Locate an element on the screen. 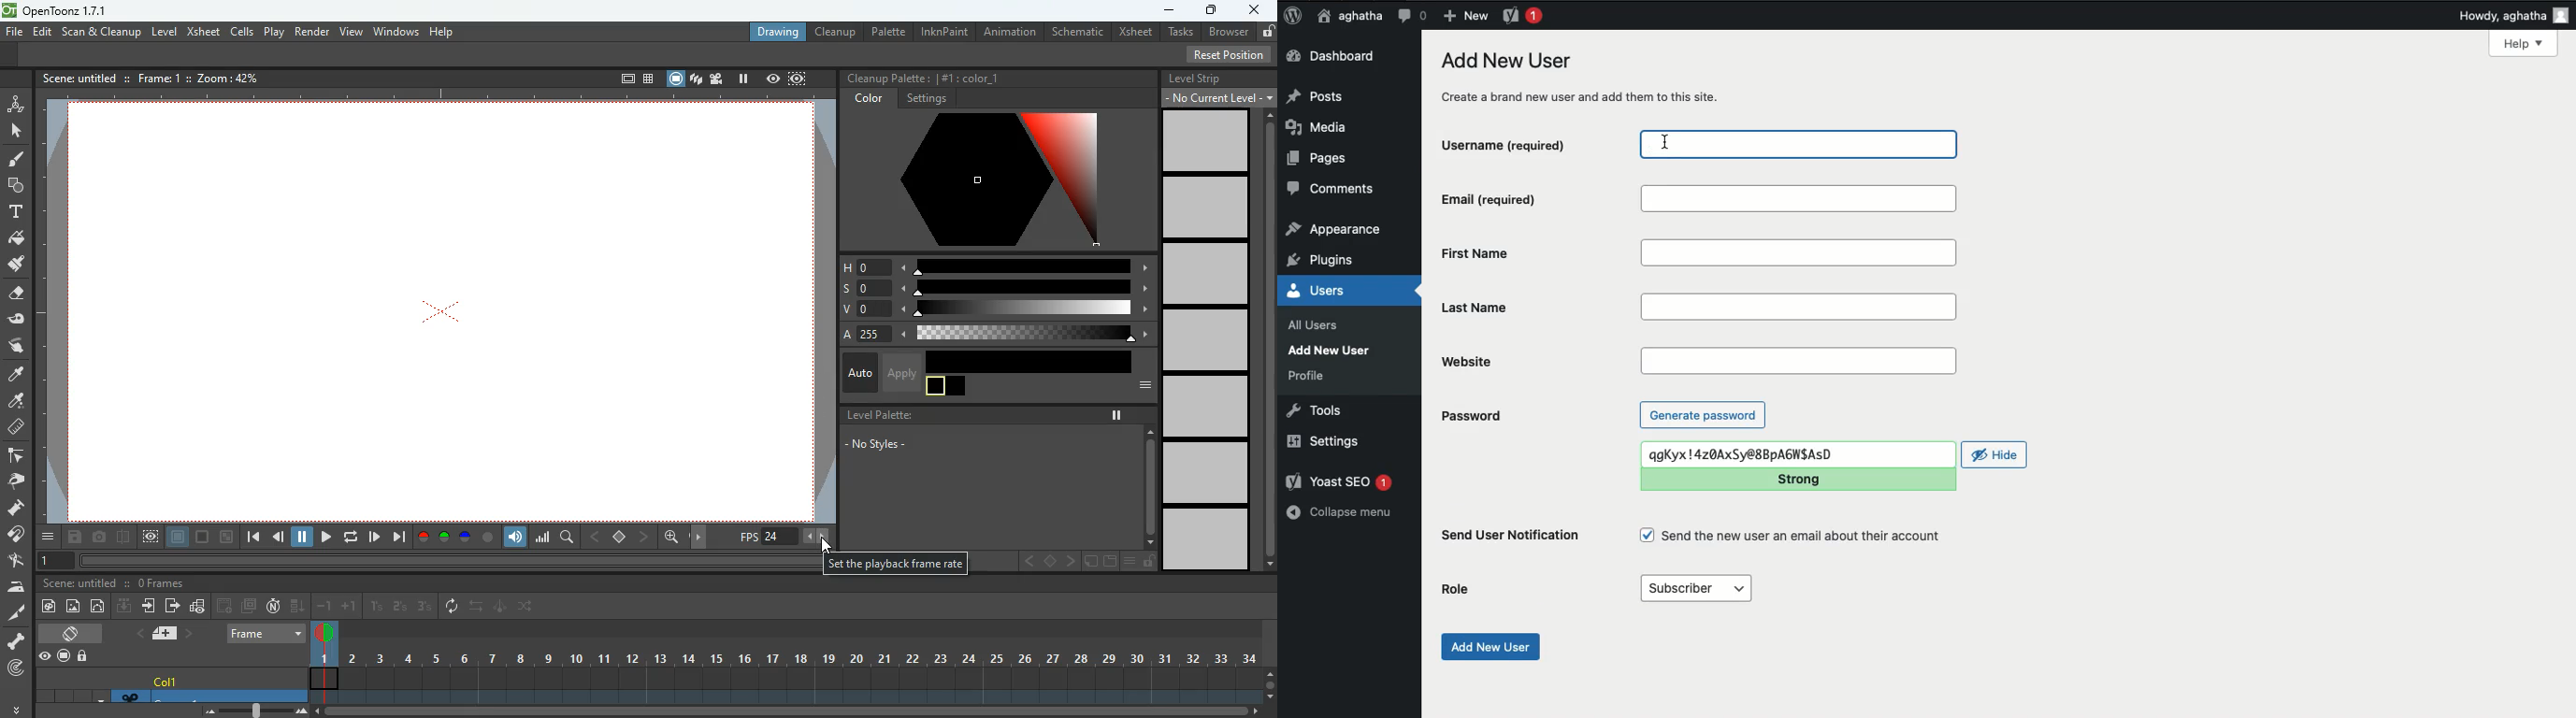 This screenshot has height=728, width=2576. radar is located at coordinates (14, 668).